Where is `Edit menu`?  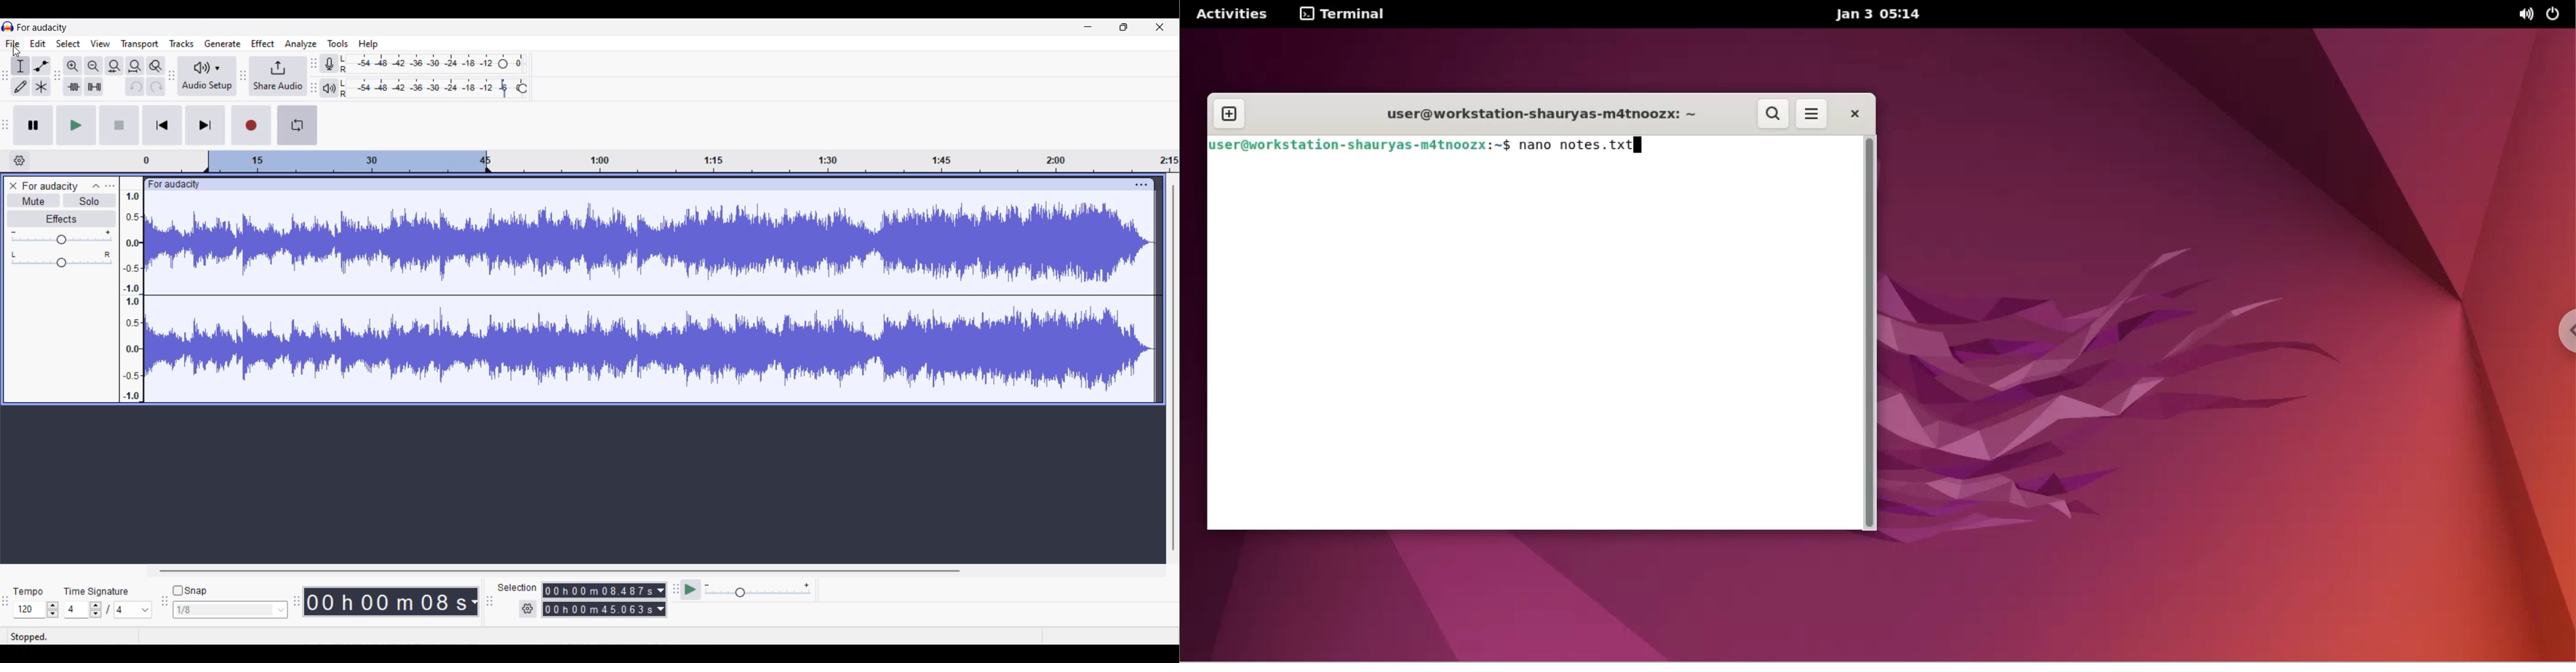
Edit menu is located at coordinates (37, 44).